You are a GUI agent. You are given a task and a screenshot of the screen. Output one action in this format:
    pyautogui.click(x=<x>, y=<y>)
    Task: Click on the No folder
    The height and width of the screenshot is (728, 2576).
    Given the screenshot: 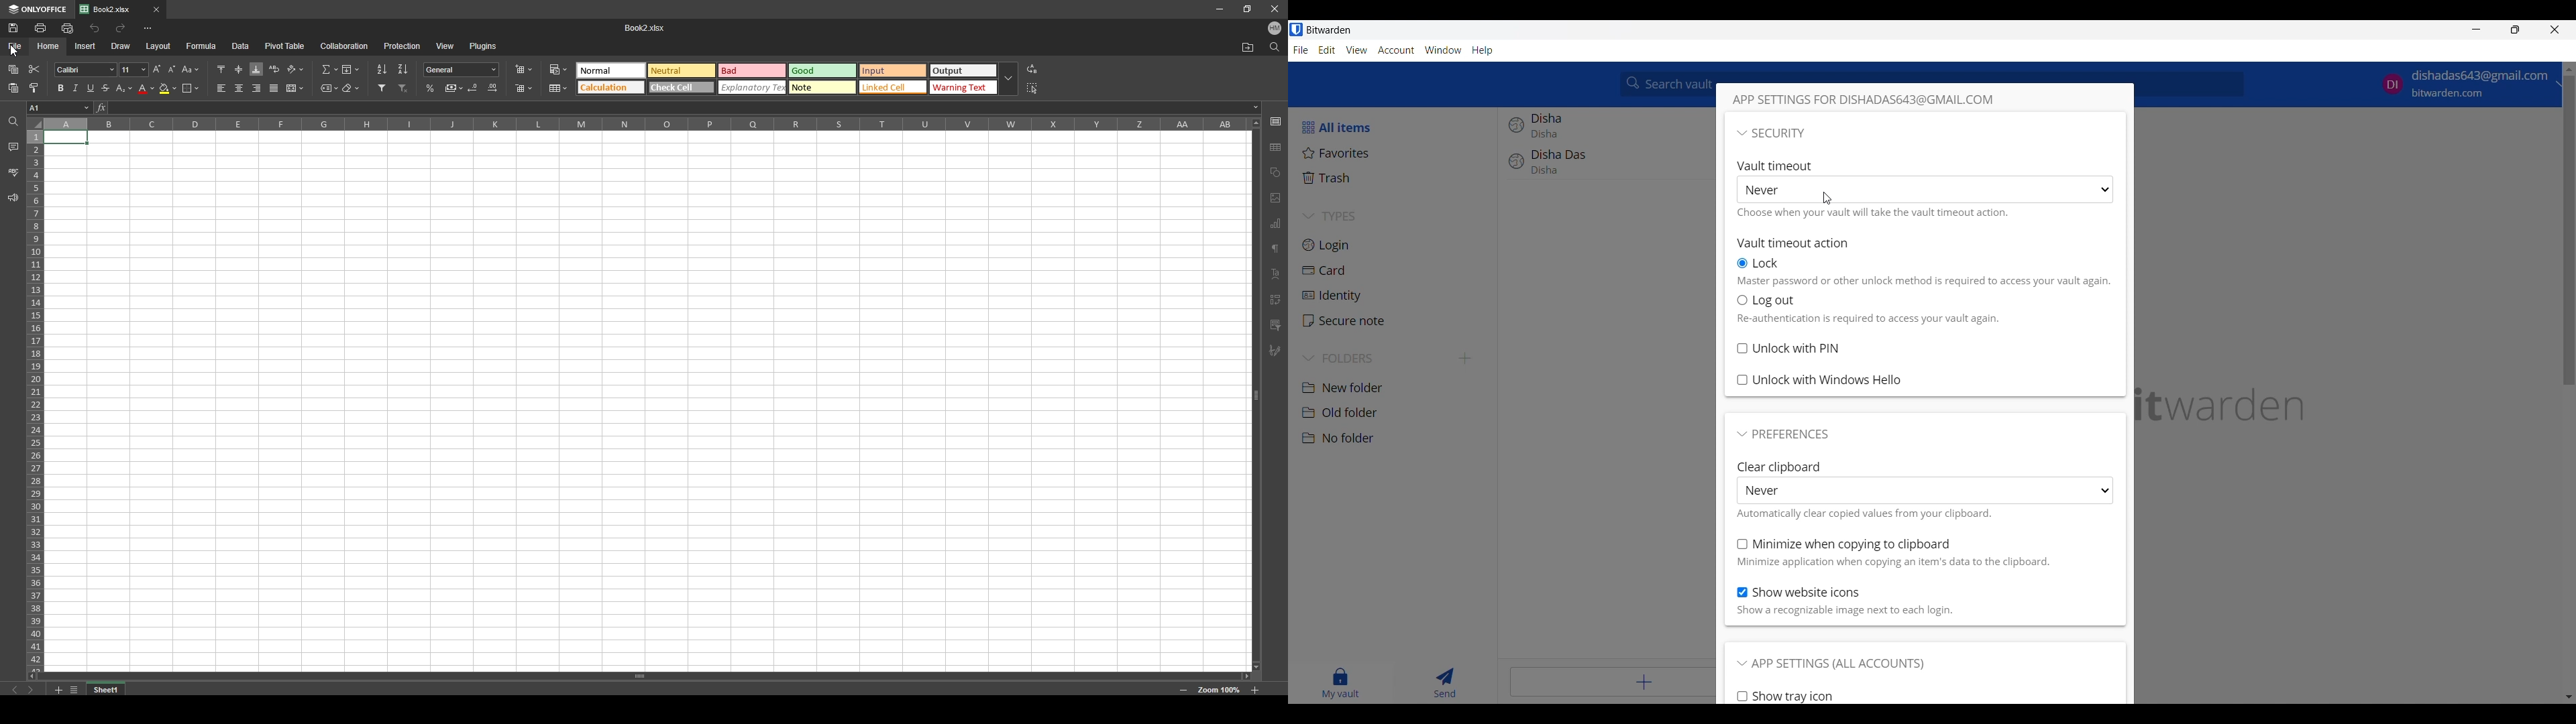 What is the action you would take?
    pyautogui.click(x=1397, y=438)
    